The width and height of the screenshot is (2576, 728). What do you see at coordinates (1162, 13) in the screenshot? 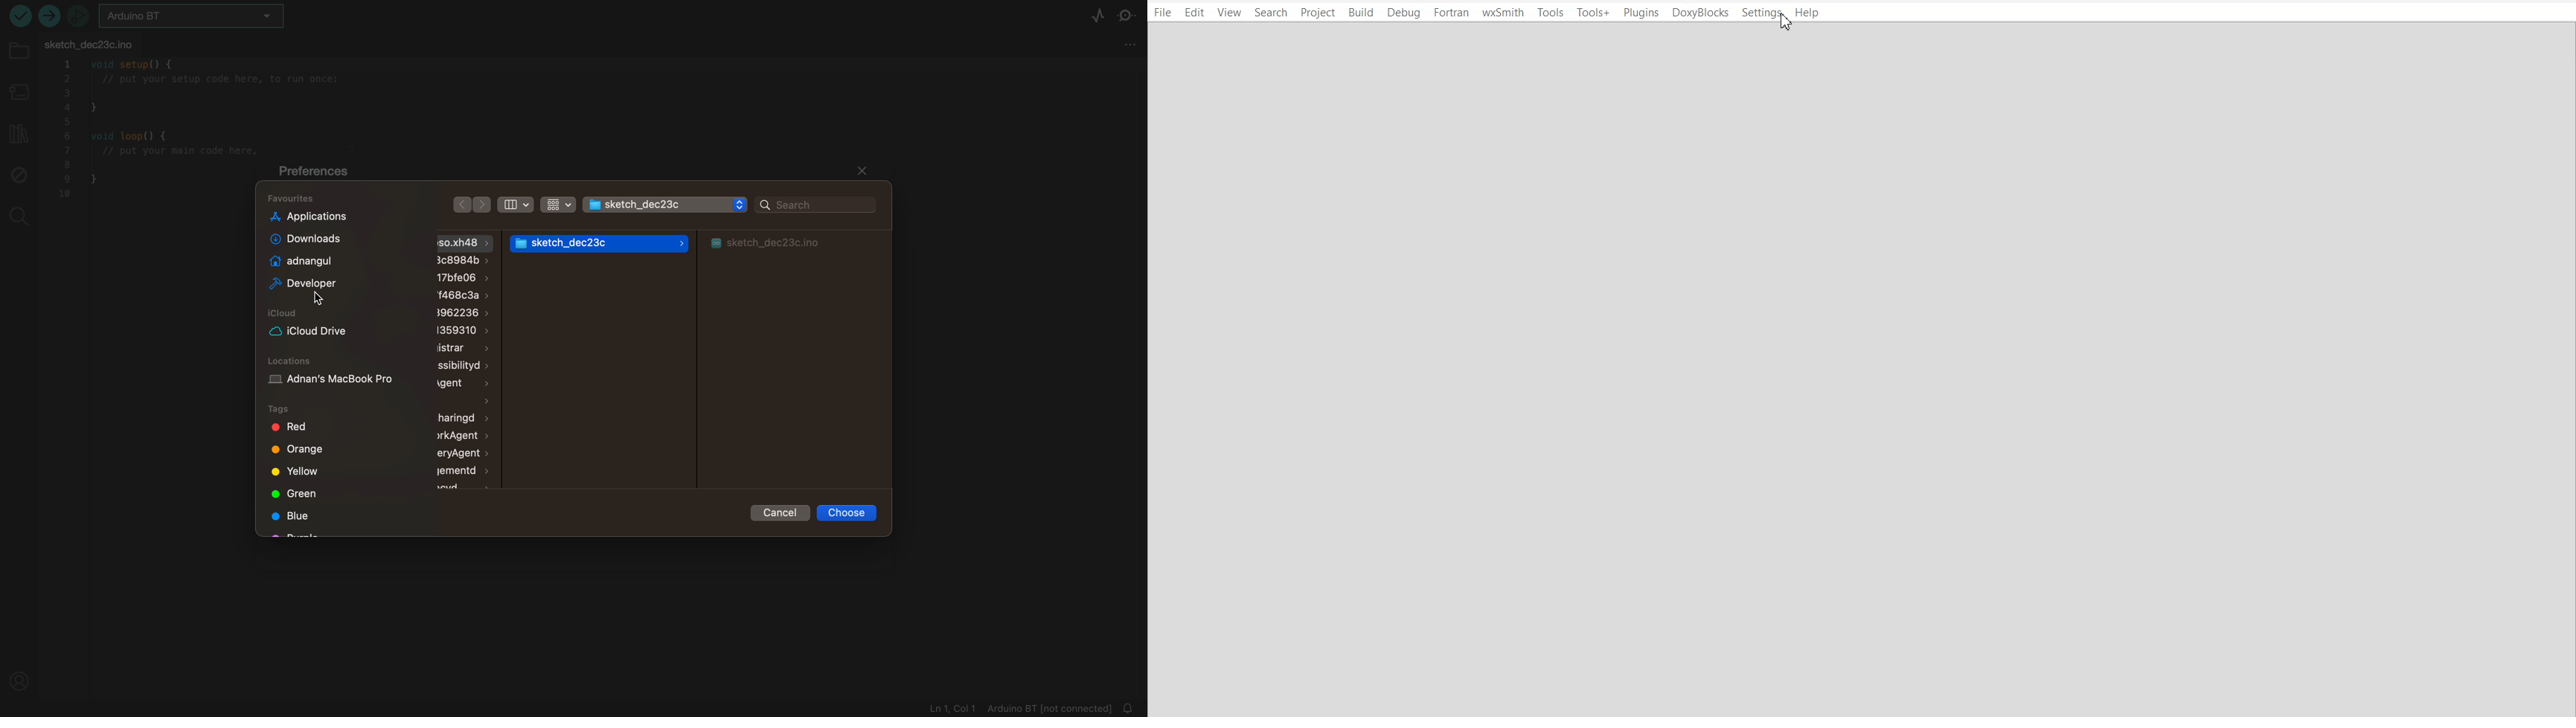
I see `File ` at bounding box center [1162, 13].